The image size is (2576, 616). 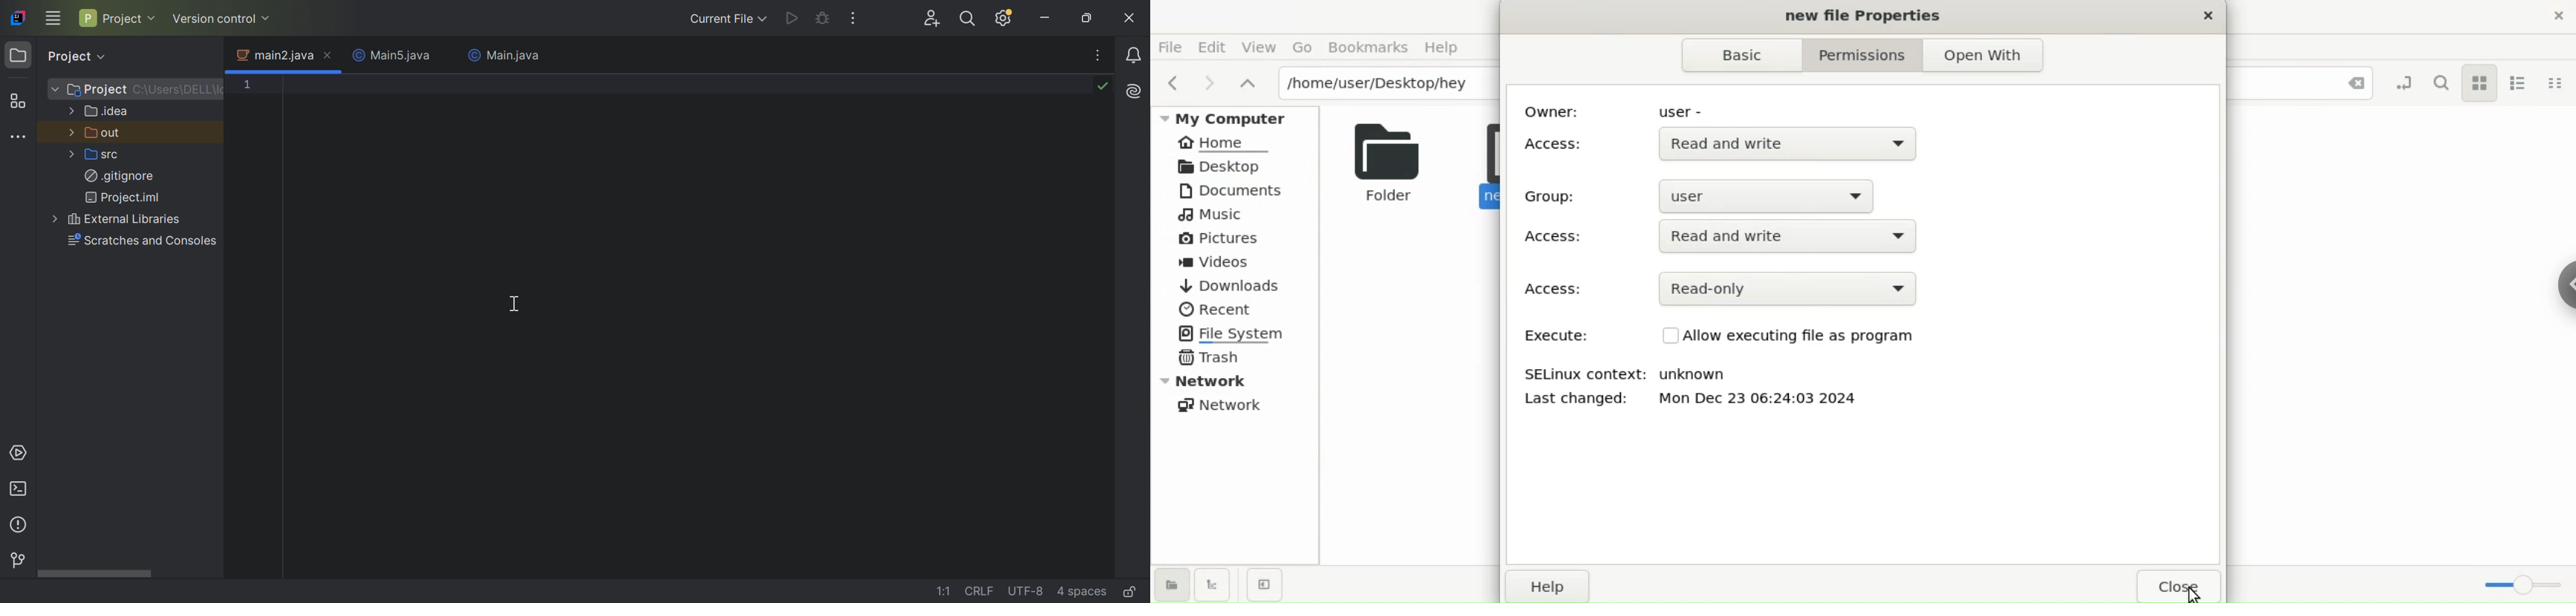 I want to click on access, so click(x=1559, y=238).